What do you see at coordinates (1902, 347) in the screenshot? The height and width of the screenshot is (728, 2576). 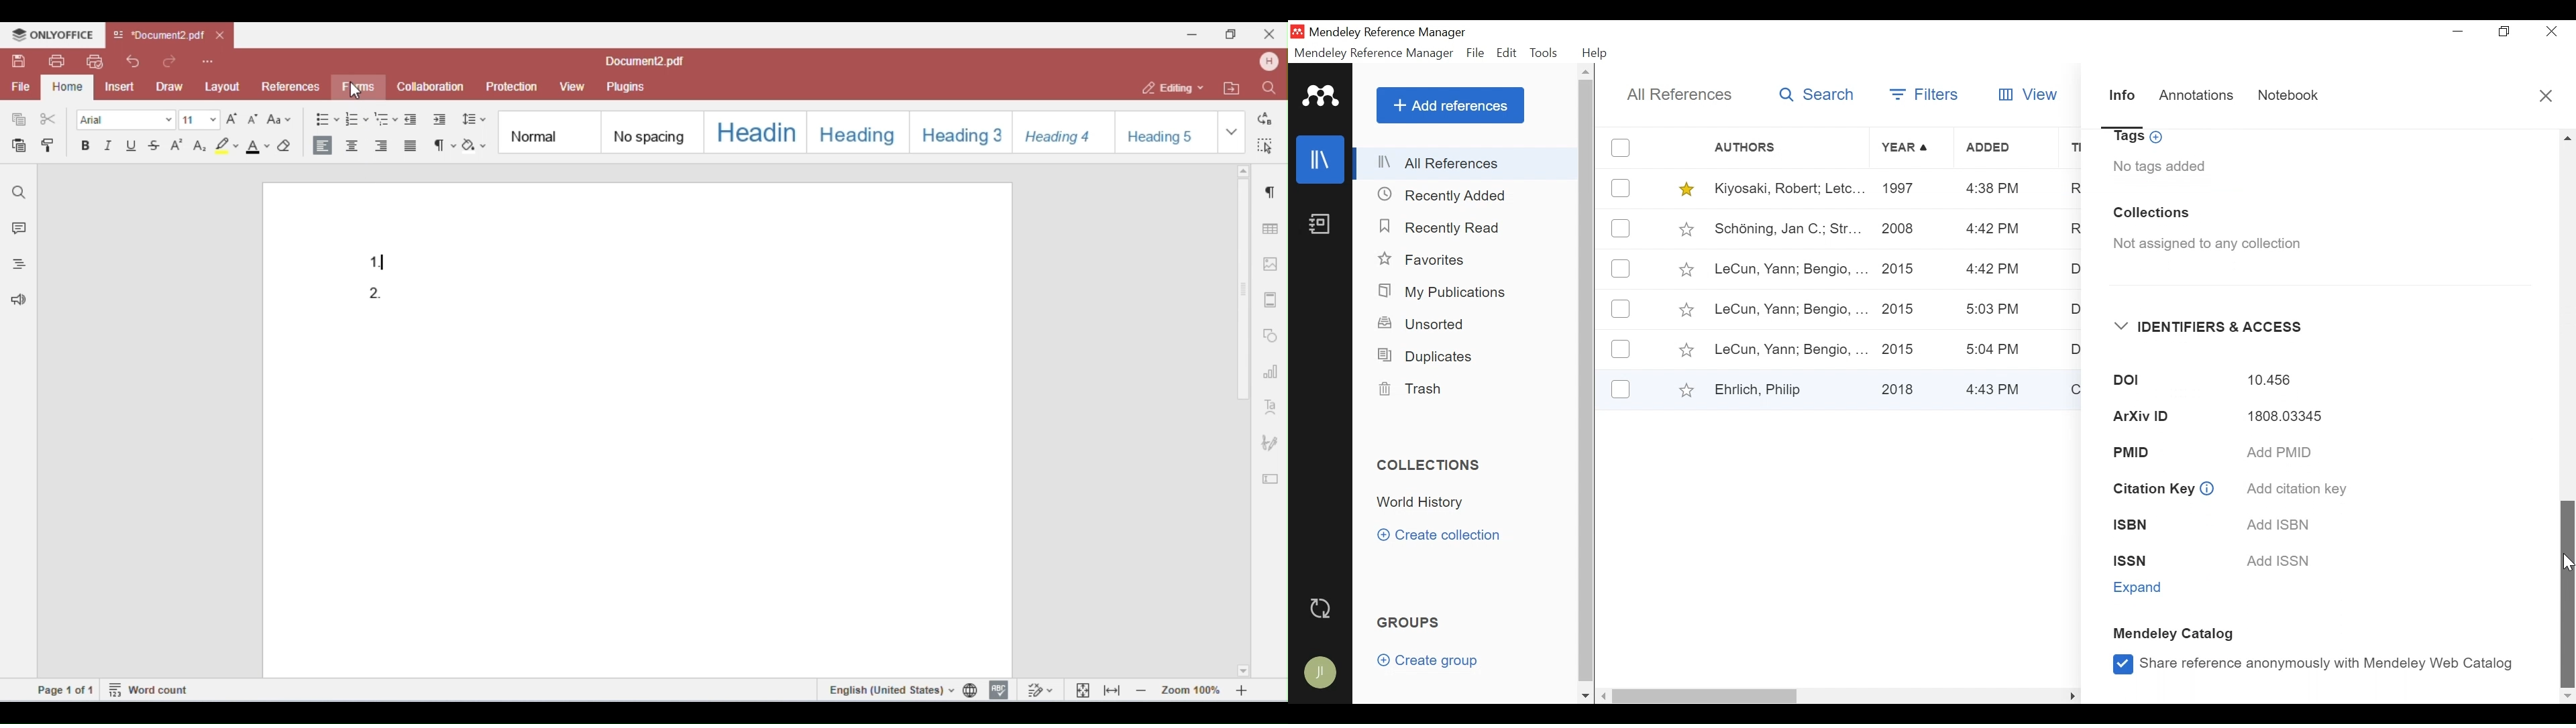 I see `2015` at bounding box center [1902, 347].